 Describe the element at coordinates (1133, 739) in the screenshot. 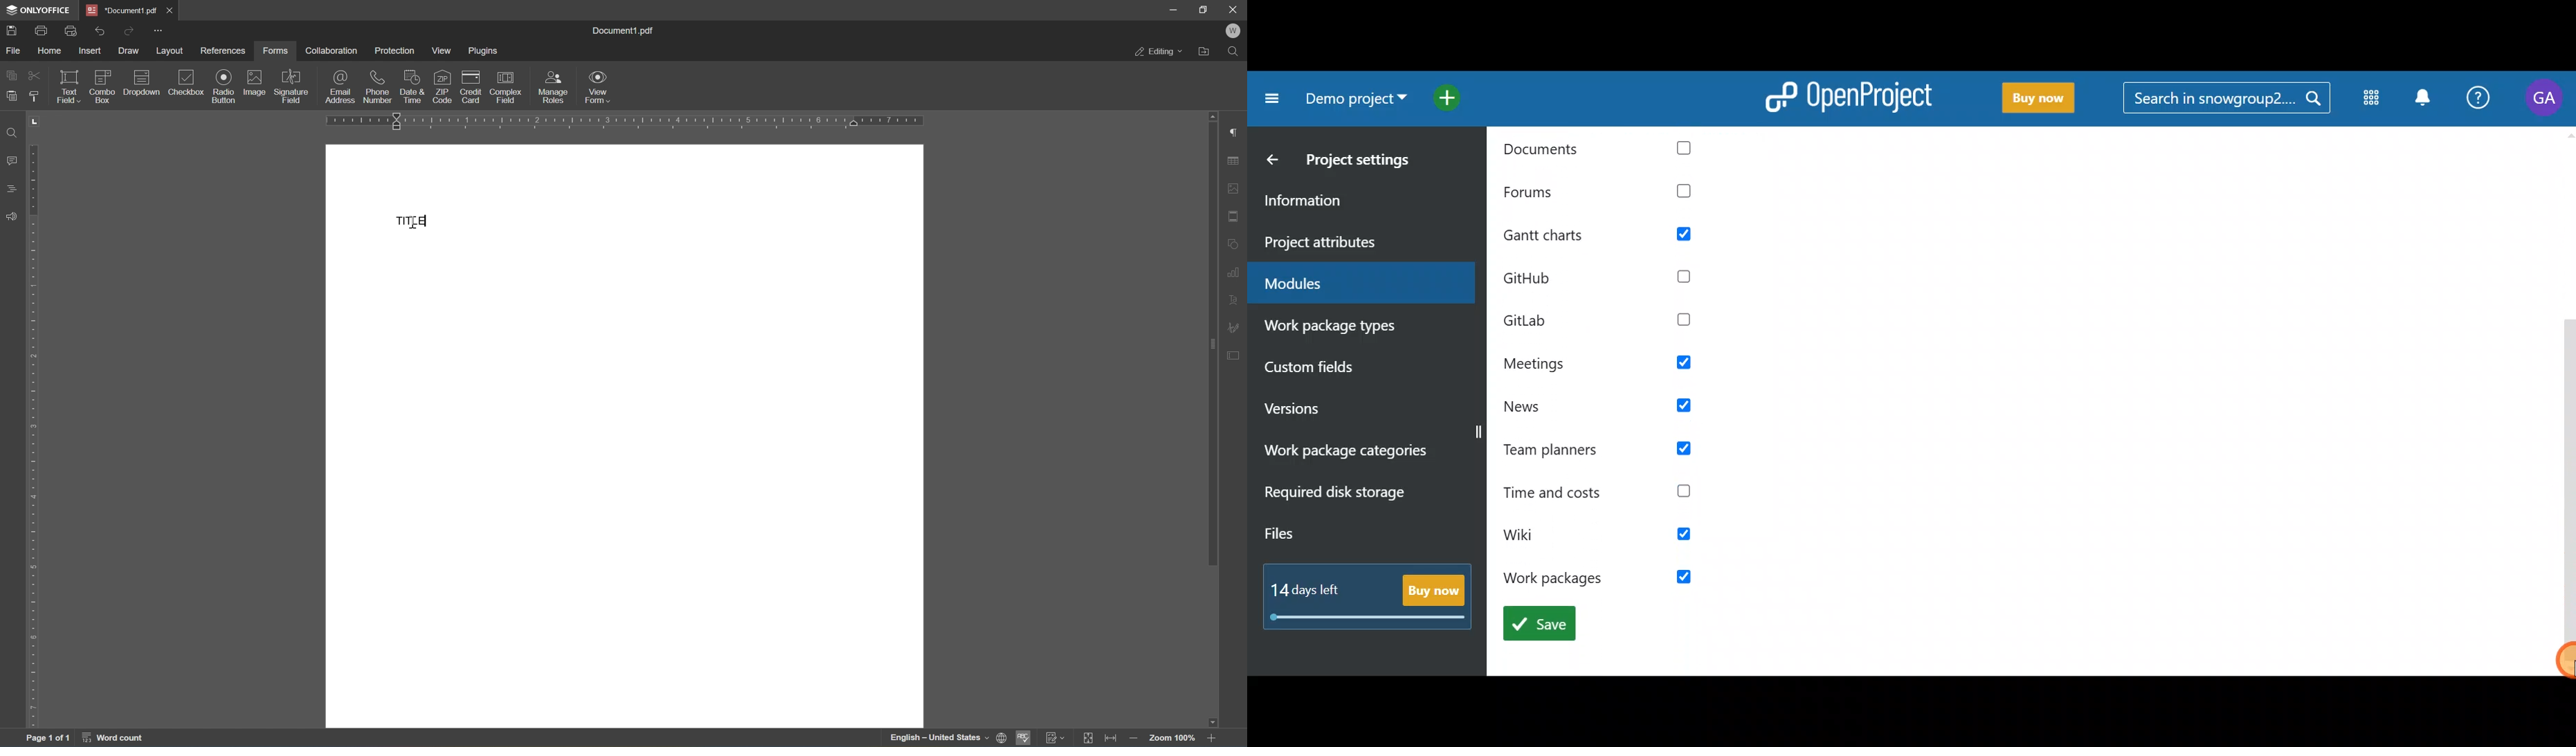

I see `zoom out` at that location.